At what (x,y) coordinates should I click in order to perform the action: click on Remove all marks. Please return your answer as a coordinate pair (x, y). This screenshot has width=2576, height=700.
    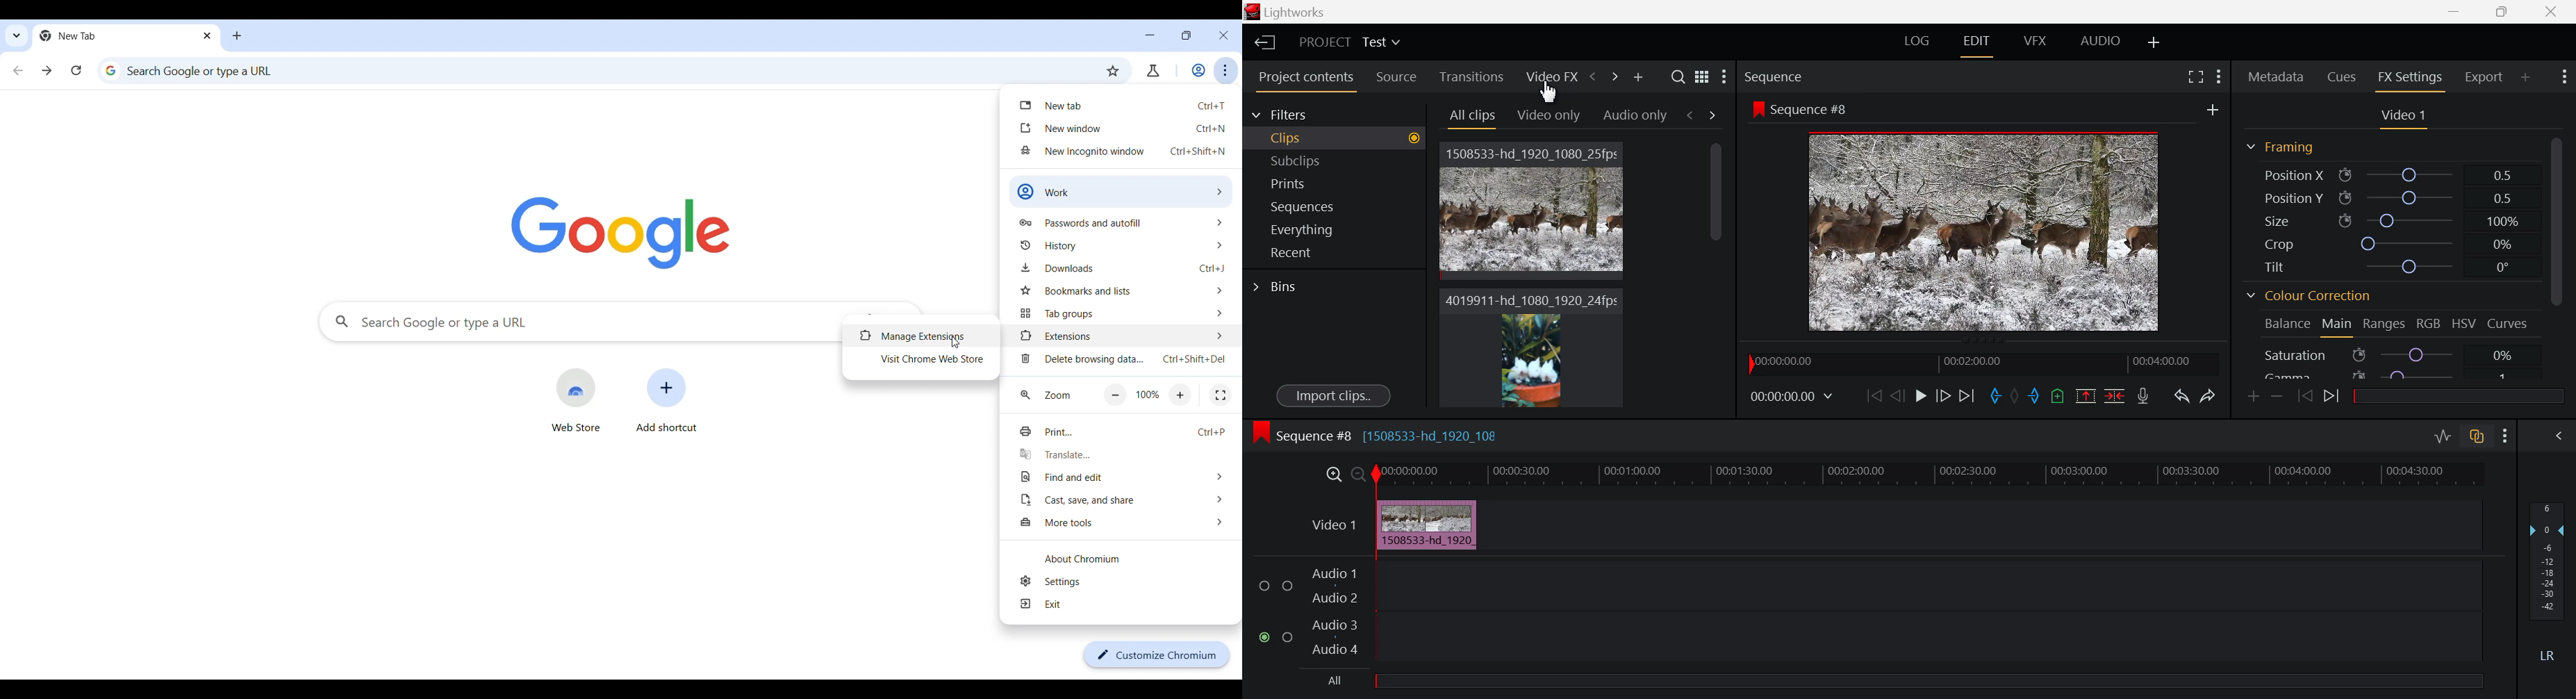
    Looking at the image, I should click on (2016, 395).